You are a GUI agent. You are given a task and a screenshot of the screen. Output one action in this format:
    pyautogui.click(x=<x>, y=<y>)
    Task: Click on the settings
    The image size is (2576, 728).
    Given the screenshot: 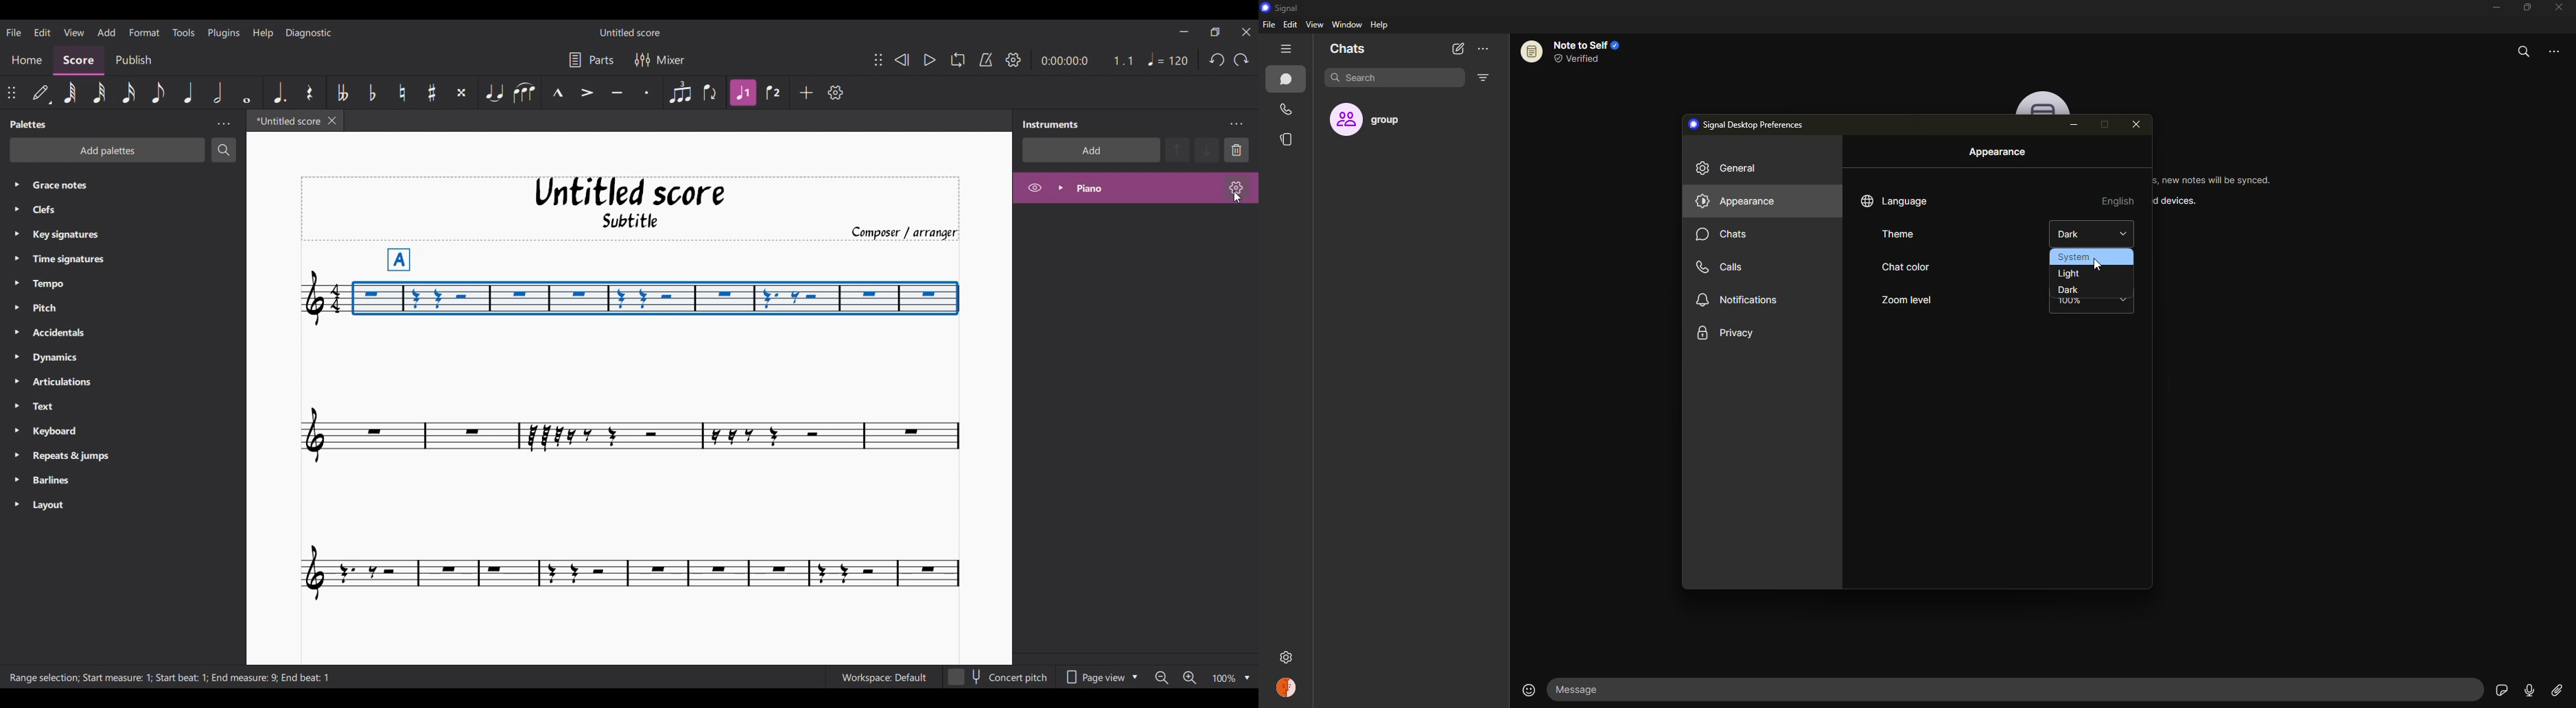 What is the action you would take?
    pyautogui.click(x=1349, y=657)
    